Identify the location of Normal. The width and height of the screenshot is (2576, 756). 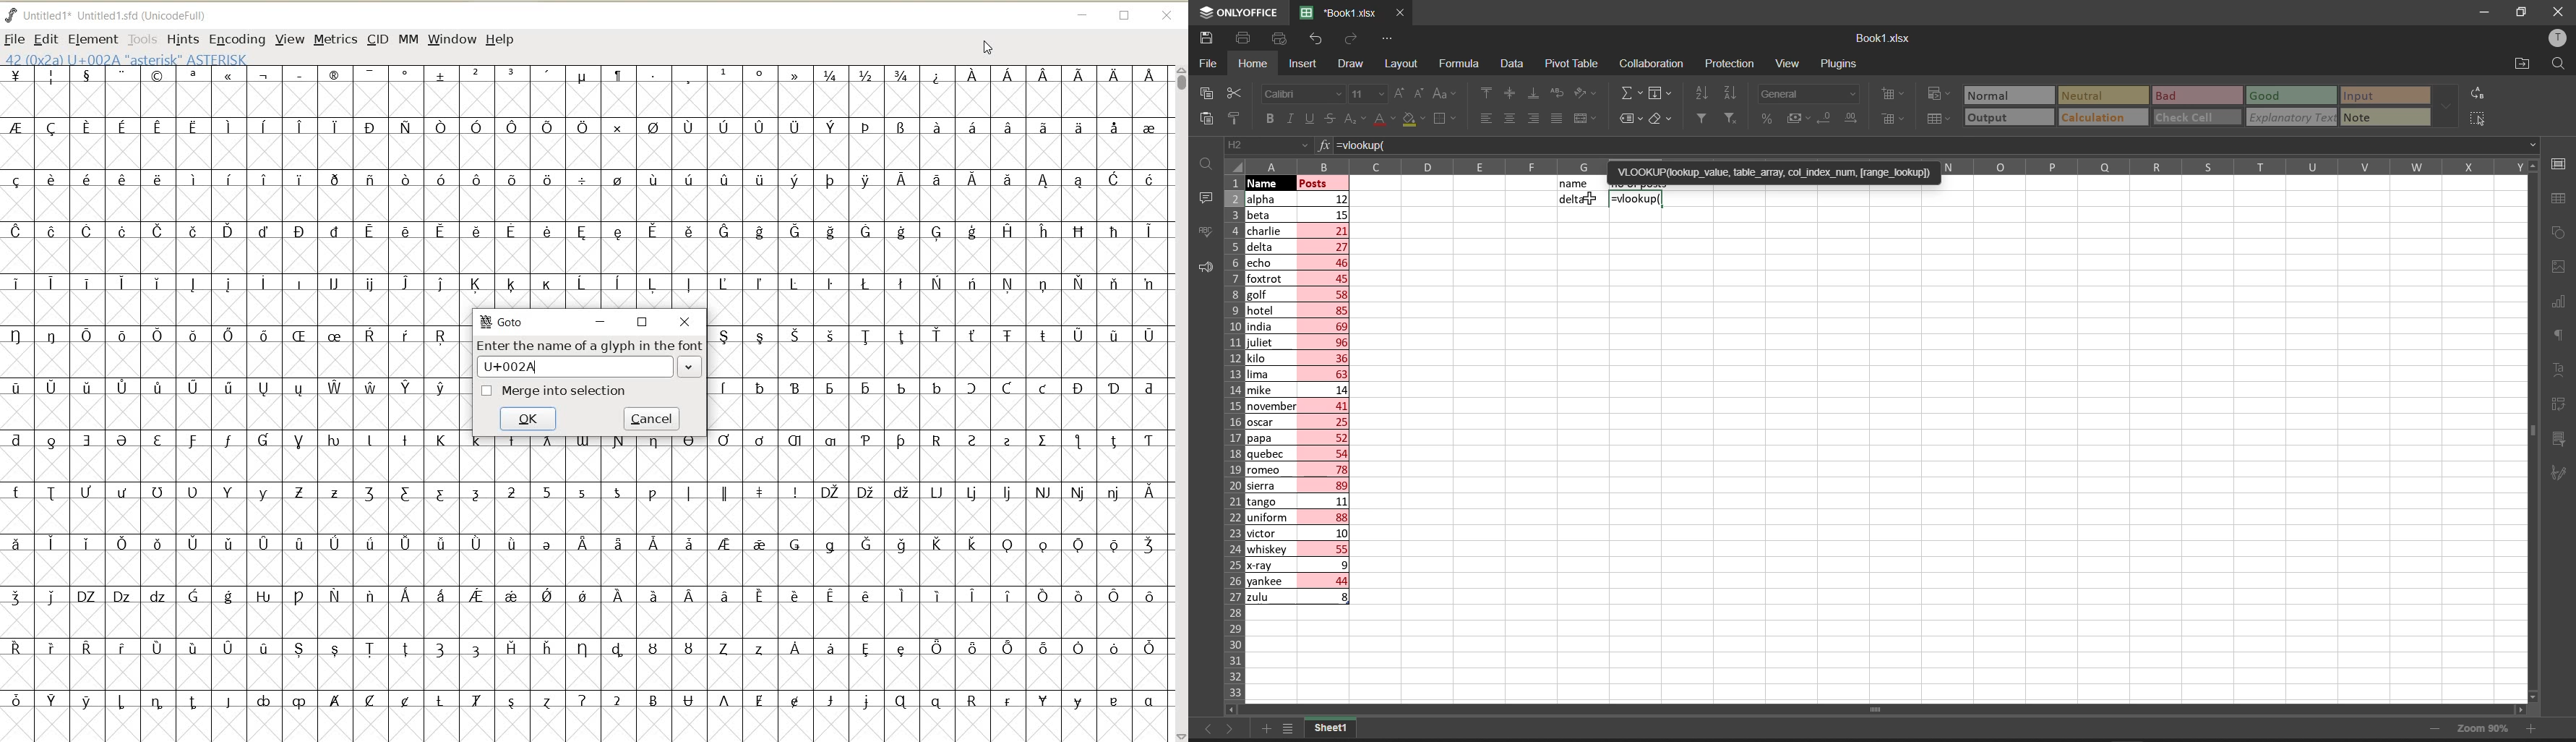
(1997, 95).